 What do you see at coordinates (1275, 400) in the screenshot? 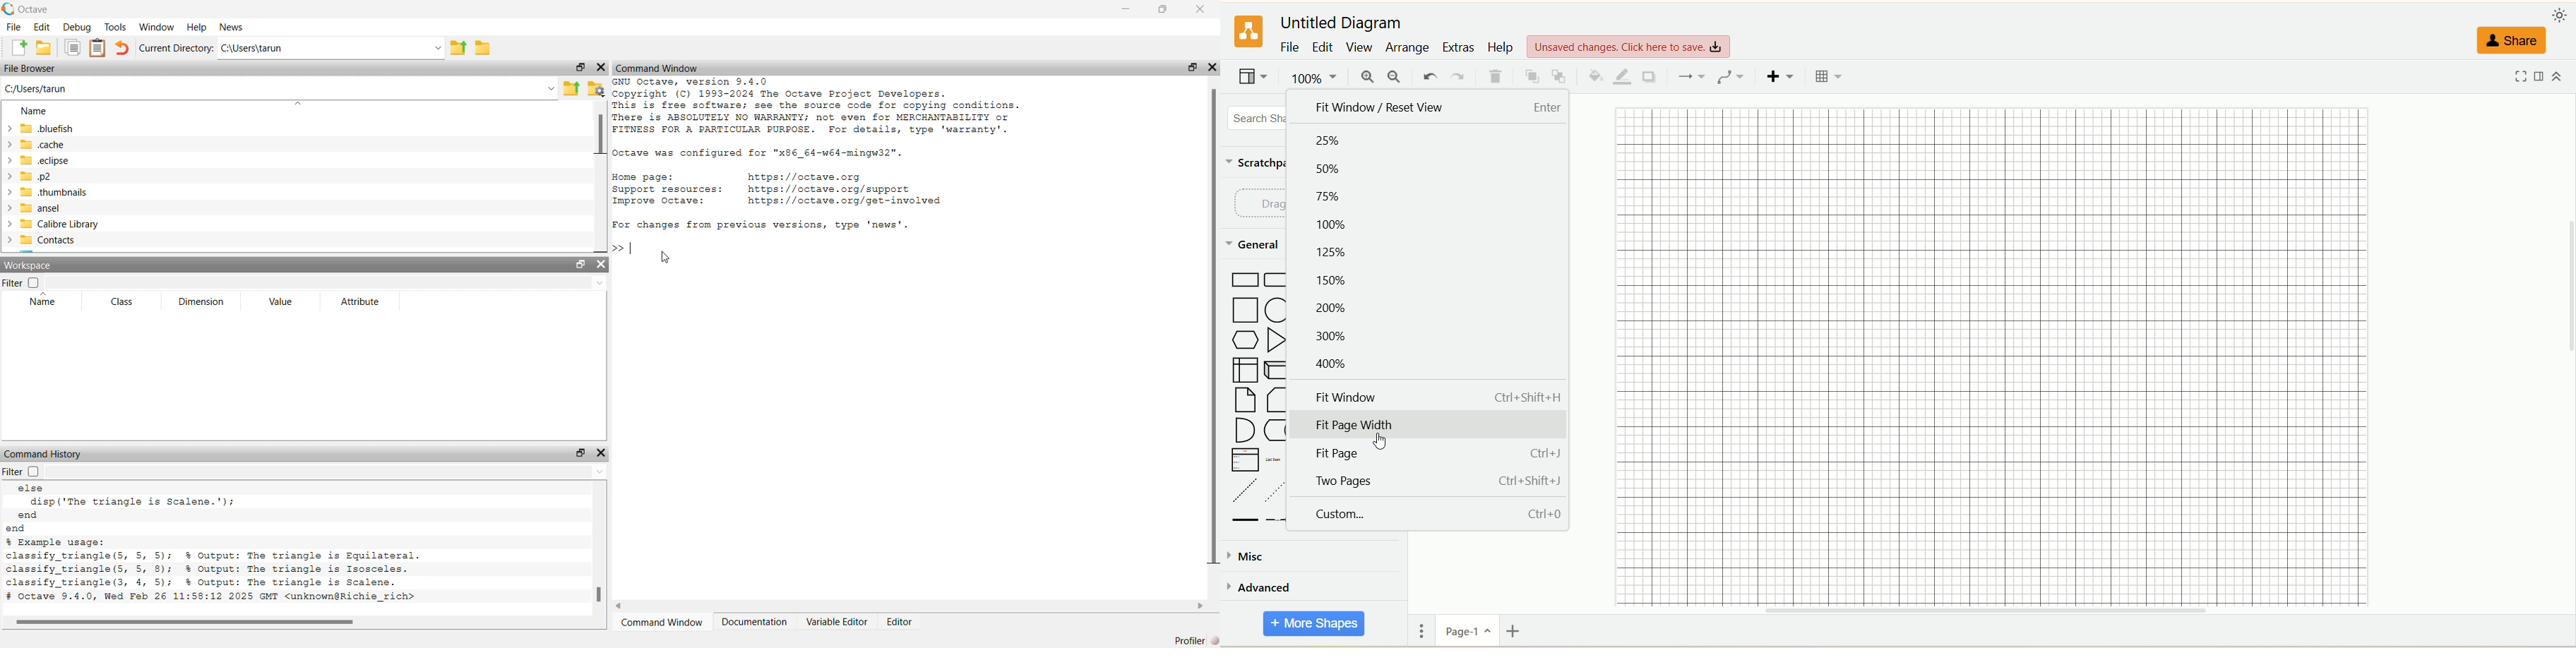
I see `card` at bounding box center [1275, 400].